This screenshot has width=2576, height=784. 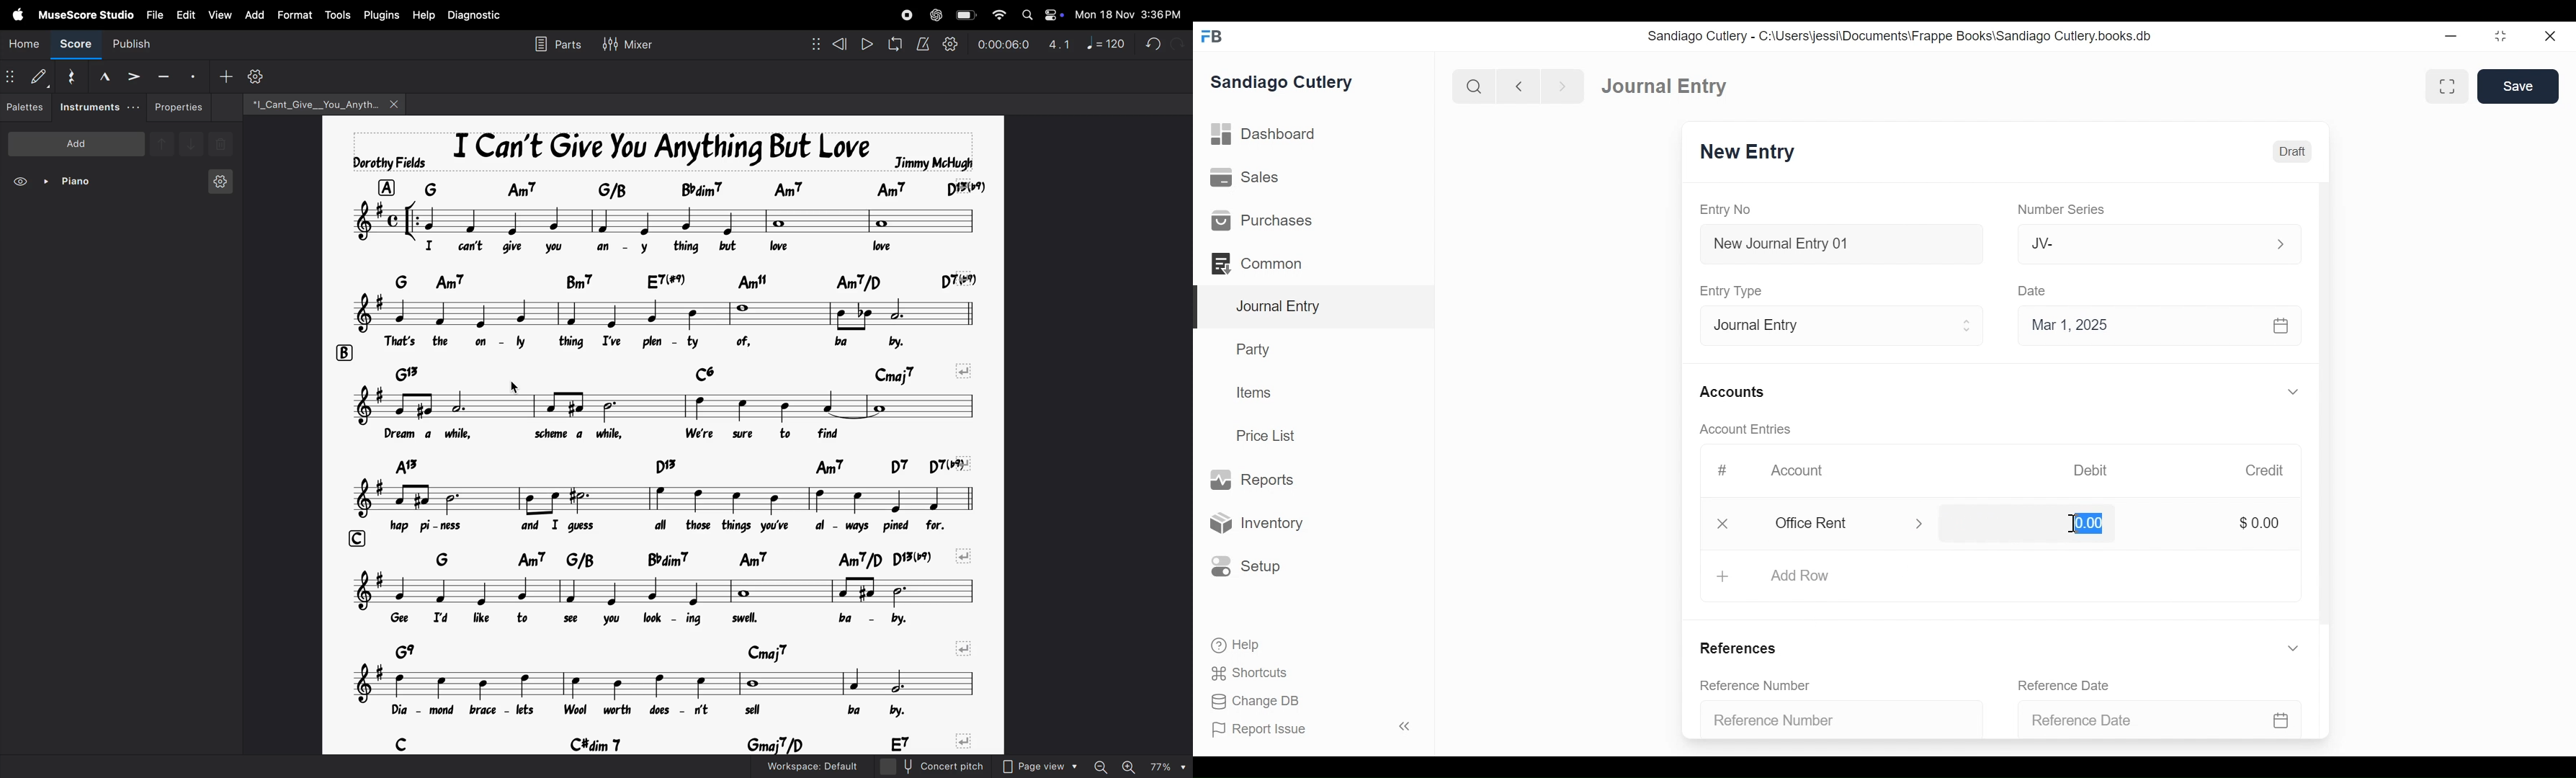 I want to click on Entry Type, so click(x=1730, y=290).